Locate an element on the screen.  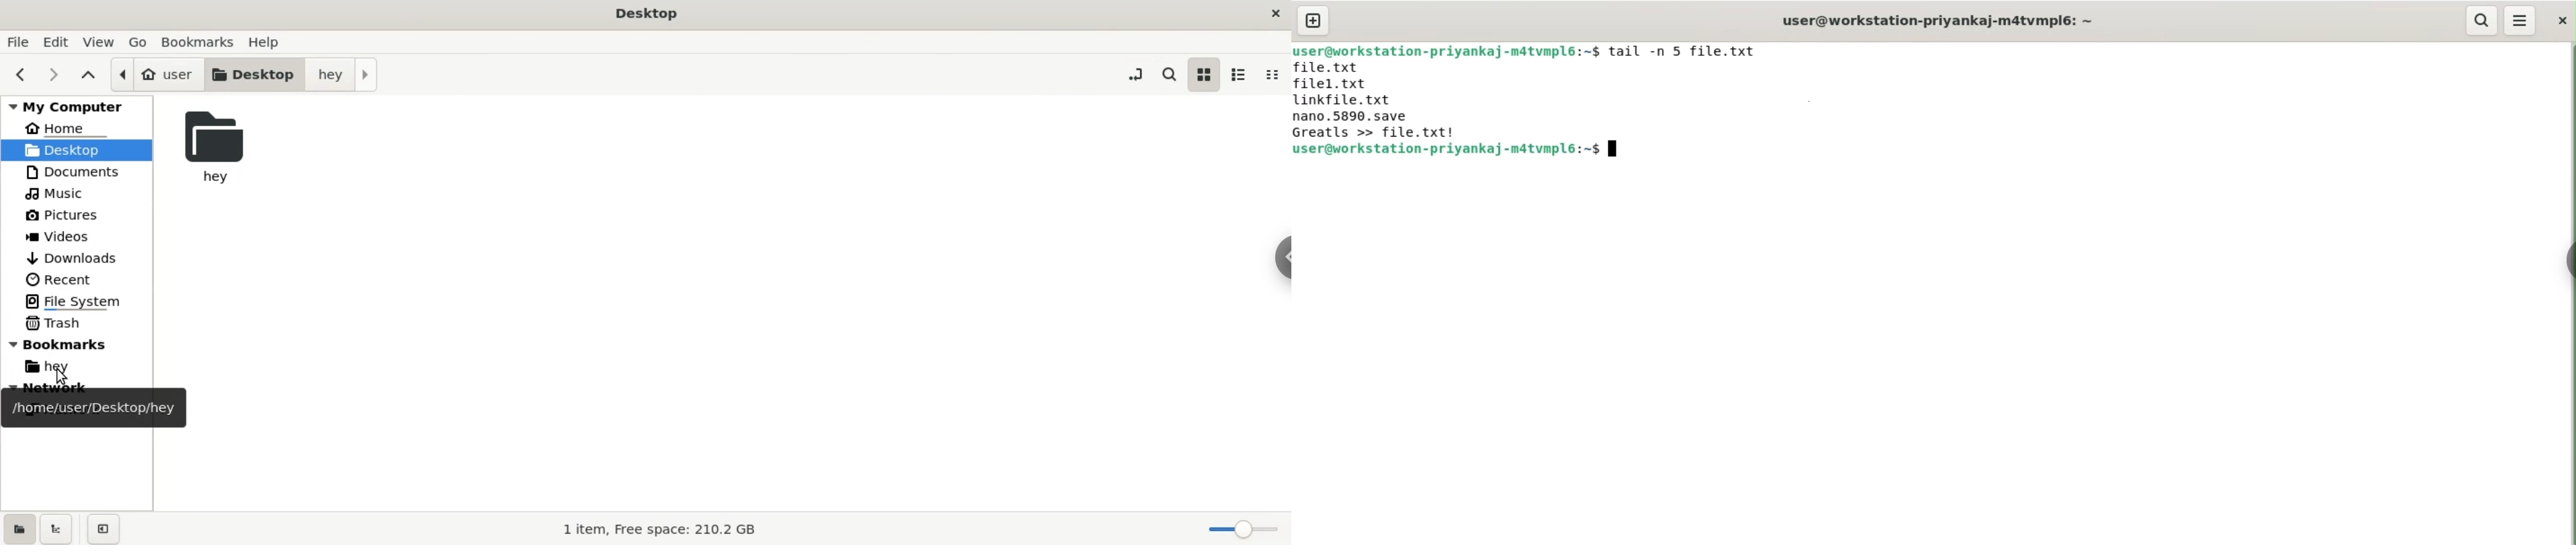
videos is located at coordinates (63, 235).